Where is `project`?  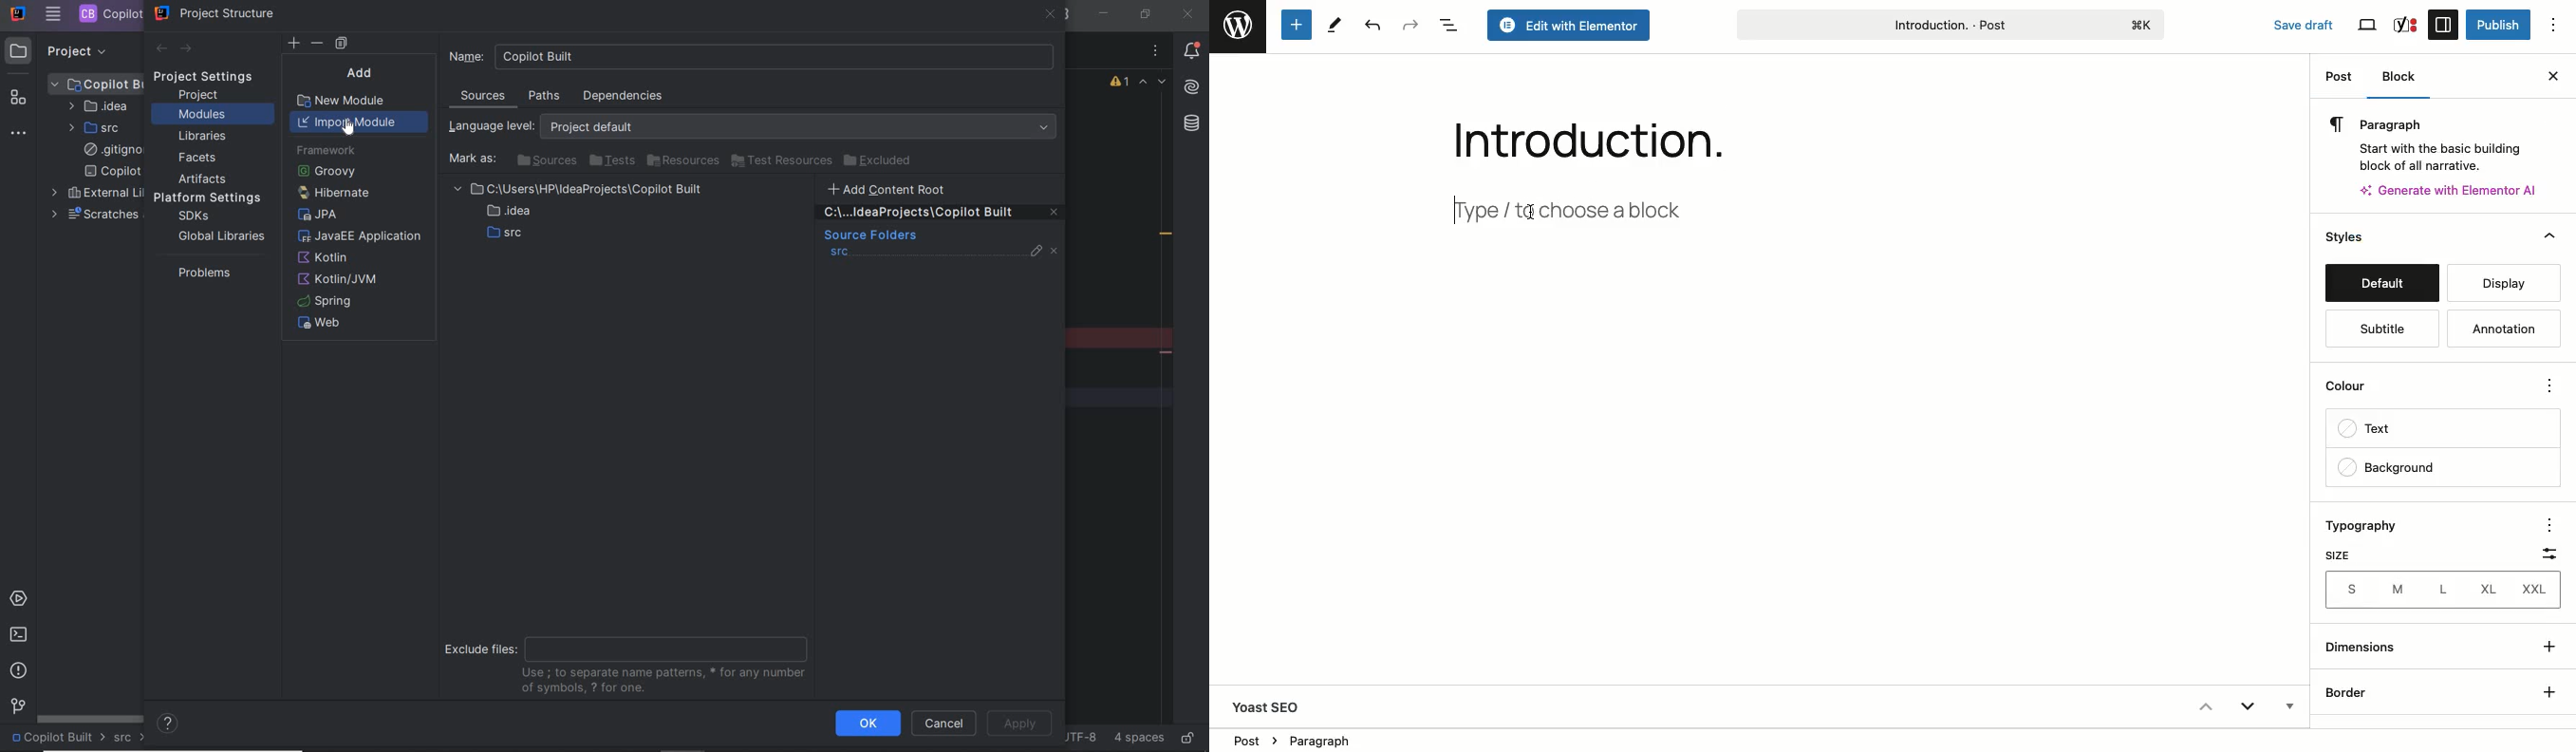
project is located at coordinates (199, 95).